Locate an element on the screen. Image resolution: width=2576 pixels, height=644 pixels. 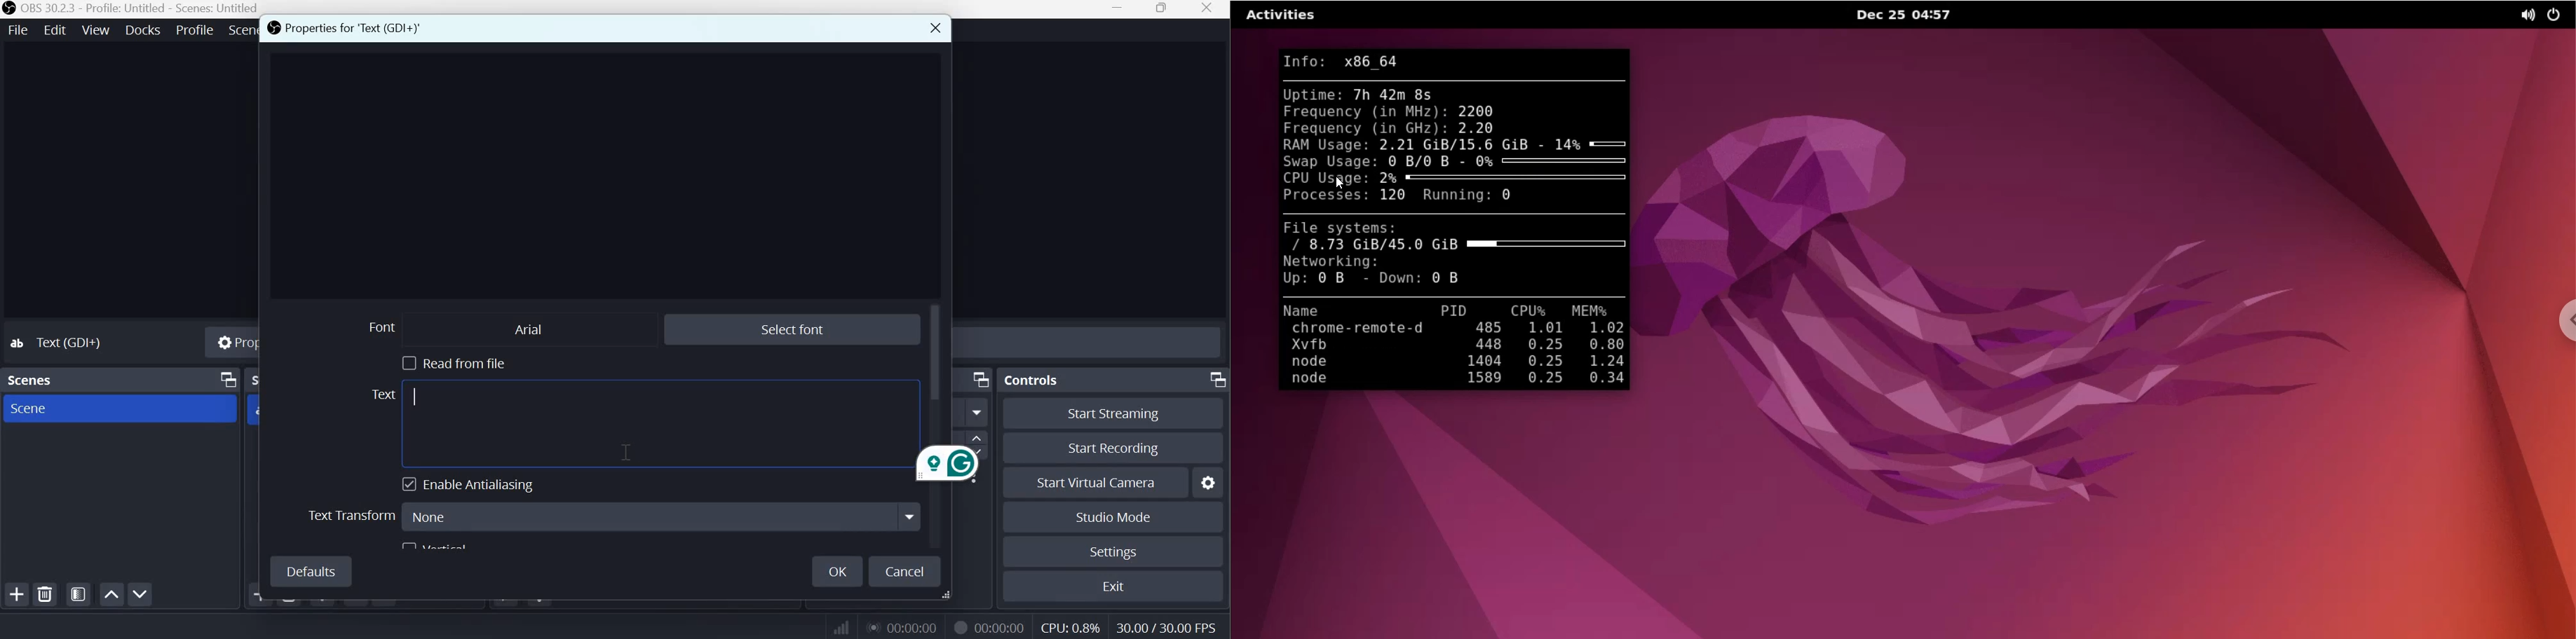
Start streaming is located at coordinates (1114, 414).